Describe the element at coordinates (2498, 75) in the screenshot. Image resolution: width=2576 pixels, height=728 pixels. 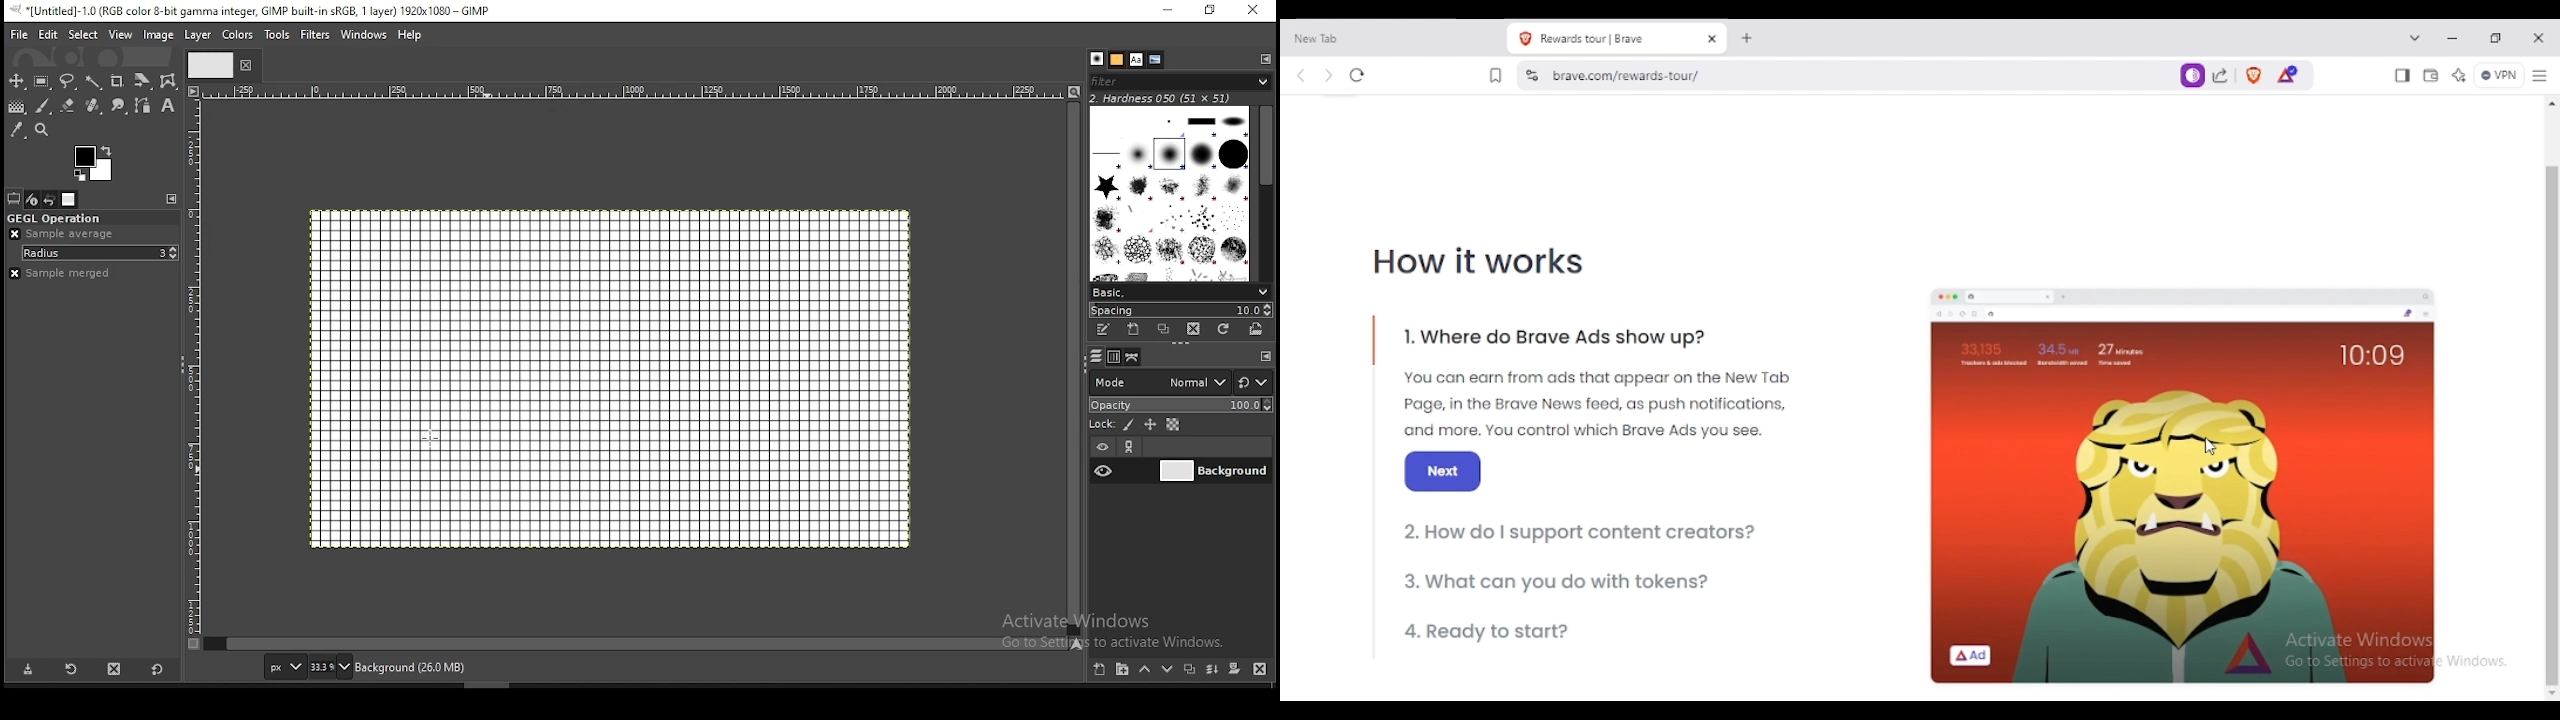
I see `brave firewall + VPN` at that location.